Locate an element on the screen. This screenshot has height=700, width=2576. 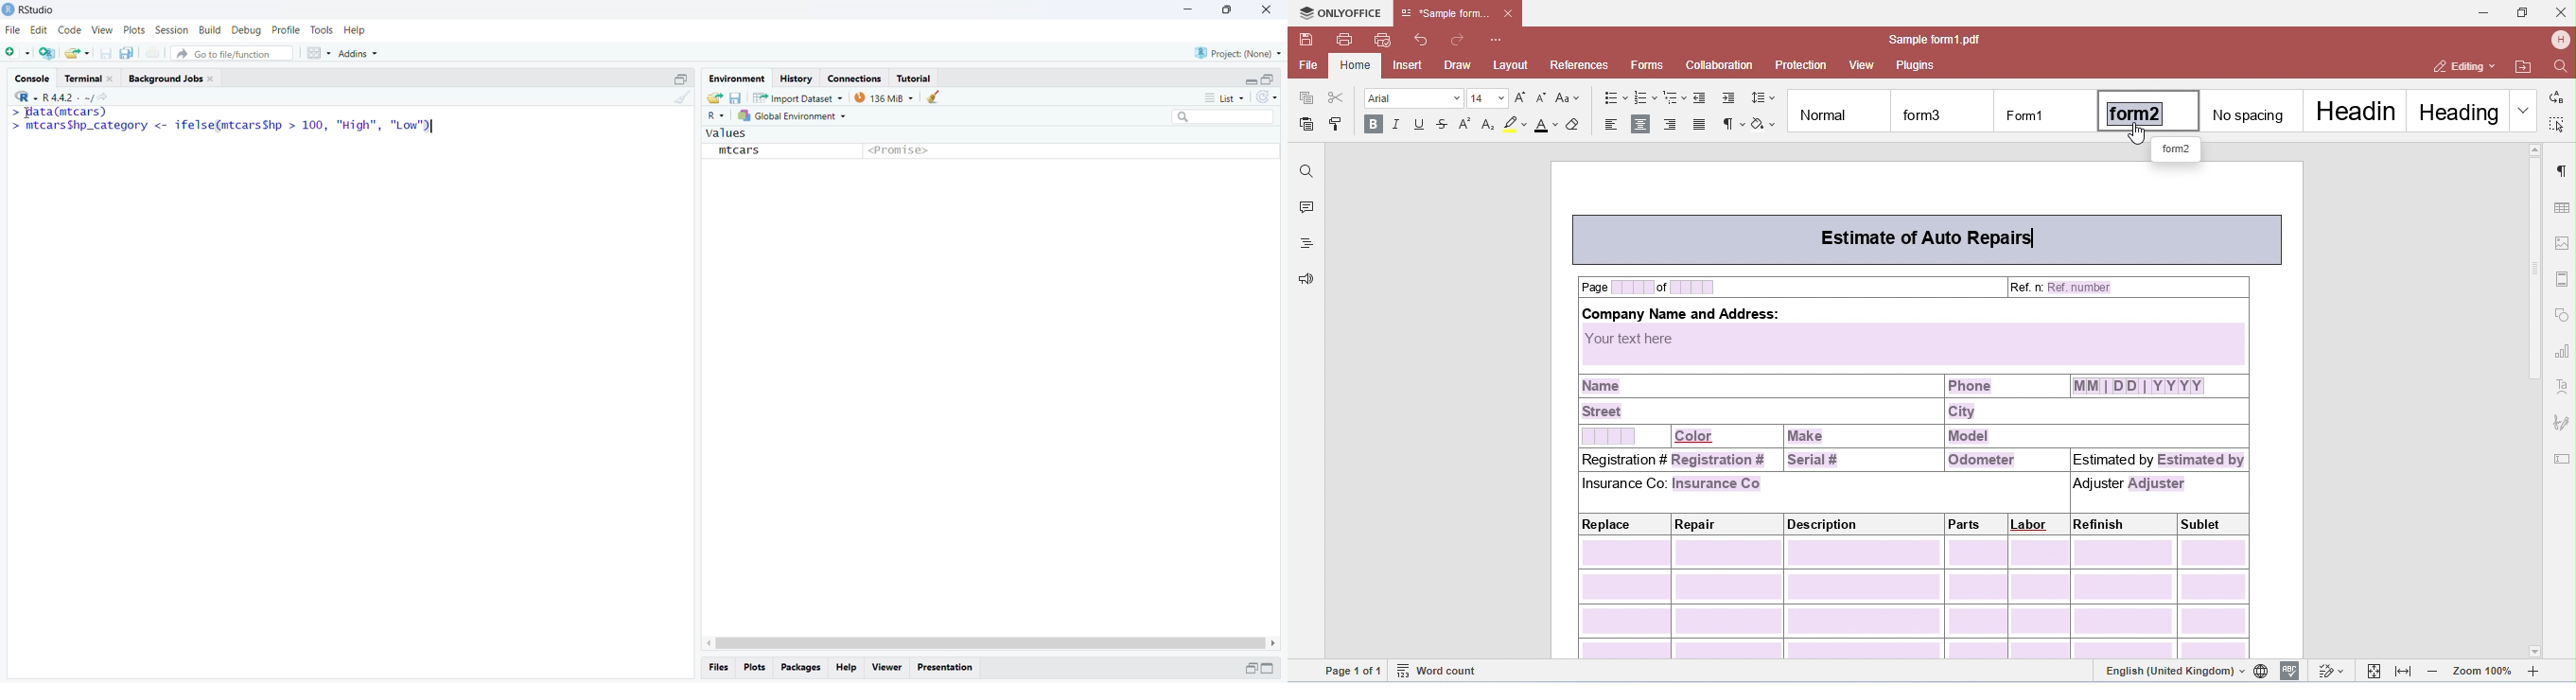
Environment is located at coordinates (737, 78).